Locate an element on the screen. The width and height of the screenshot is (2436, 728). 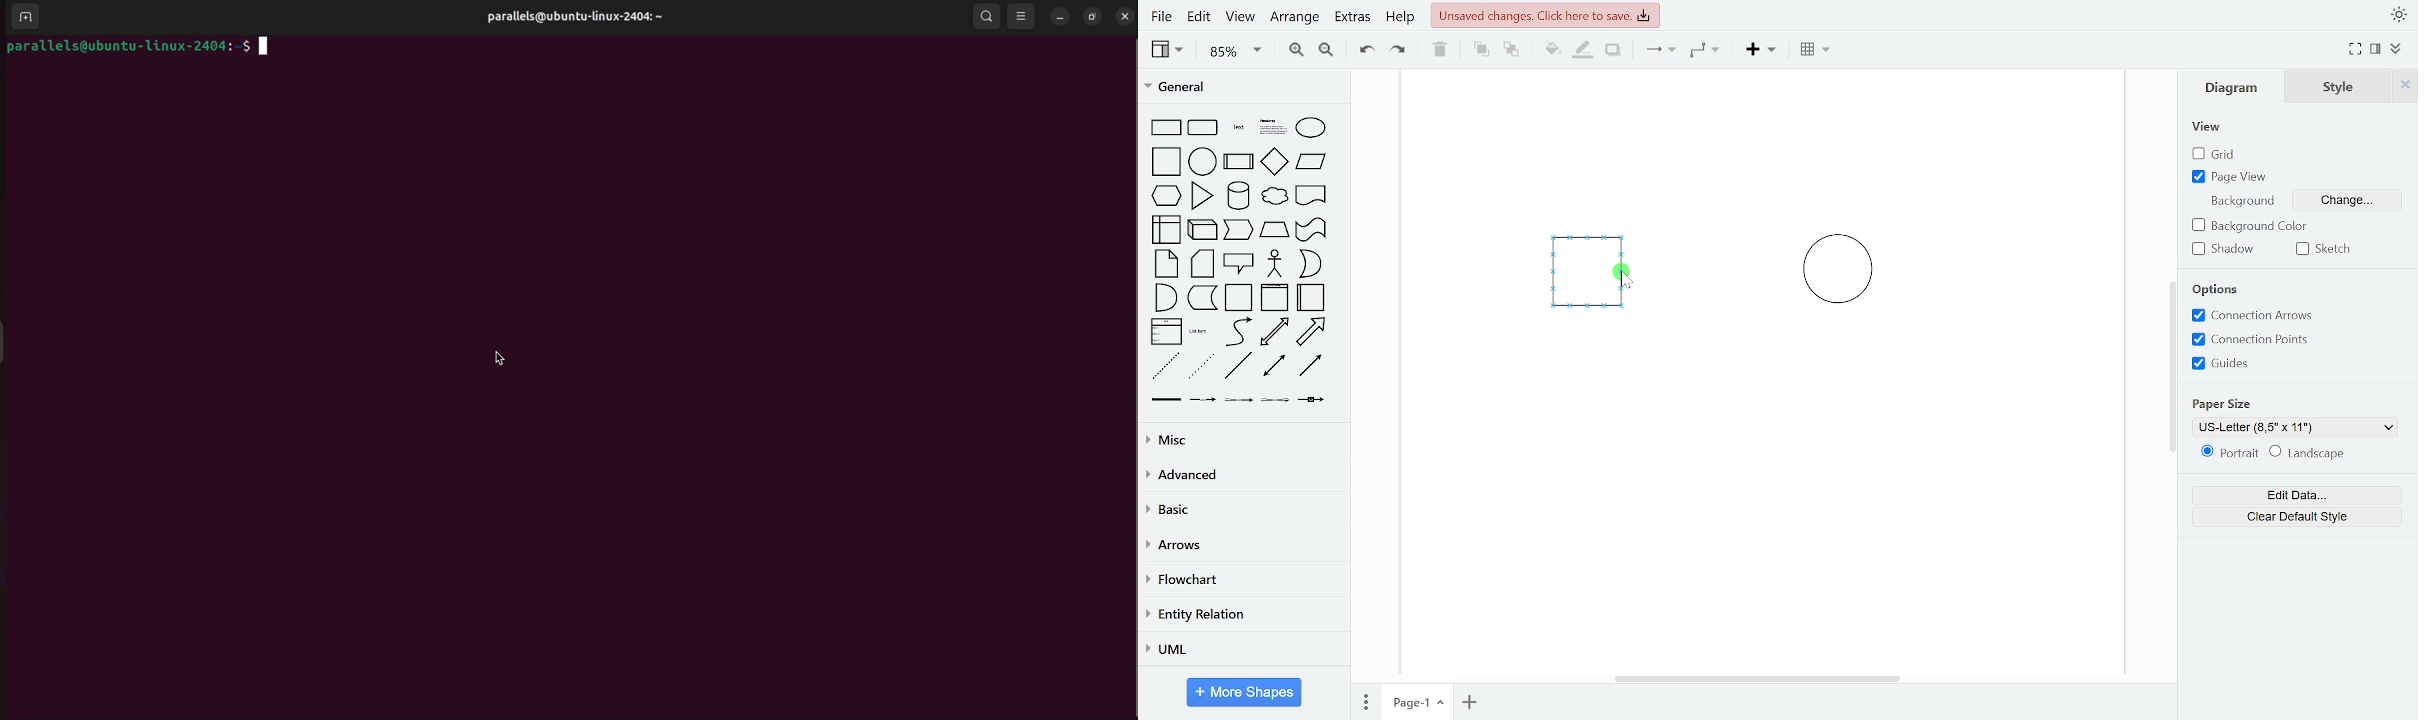
zoom in is located at coordinates (1294, 48).